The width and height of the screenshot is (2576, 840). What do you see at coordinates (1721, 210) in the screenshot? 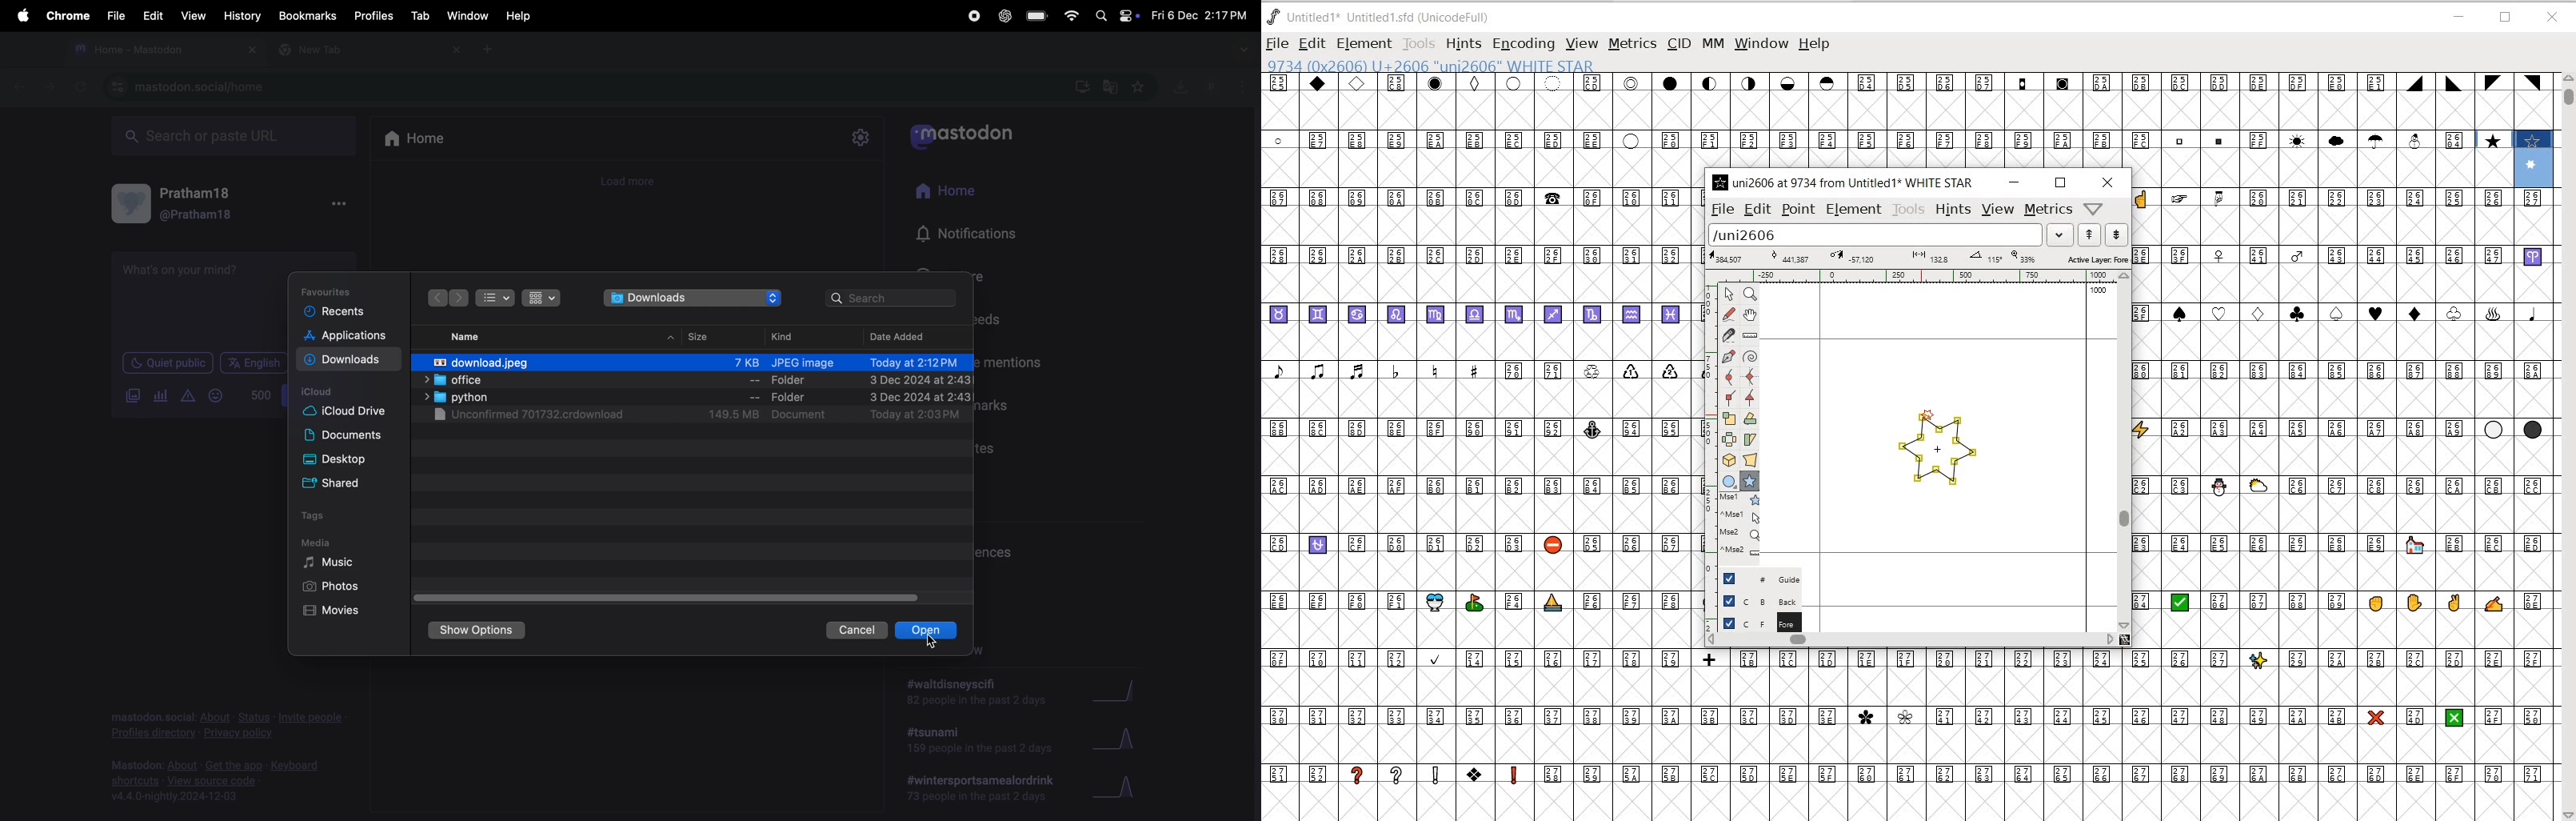
I see `FILE` at bounding box center [1721, 210].